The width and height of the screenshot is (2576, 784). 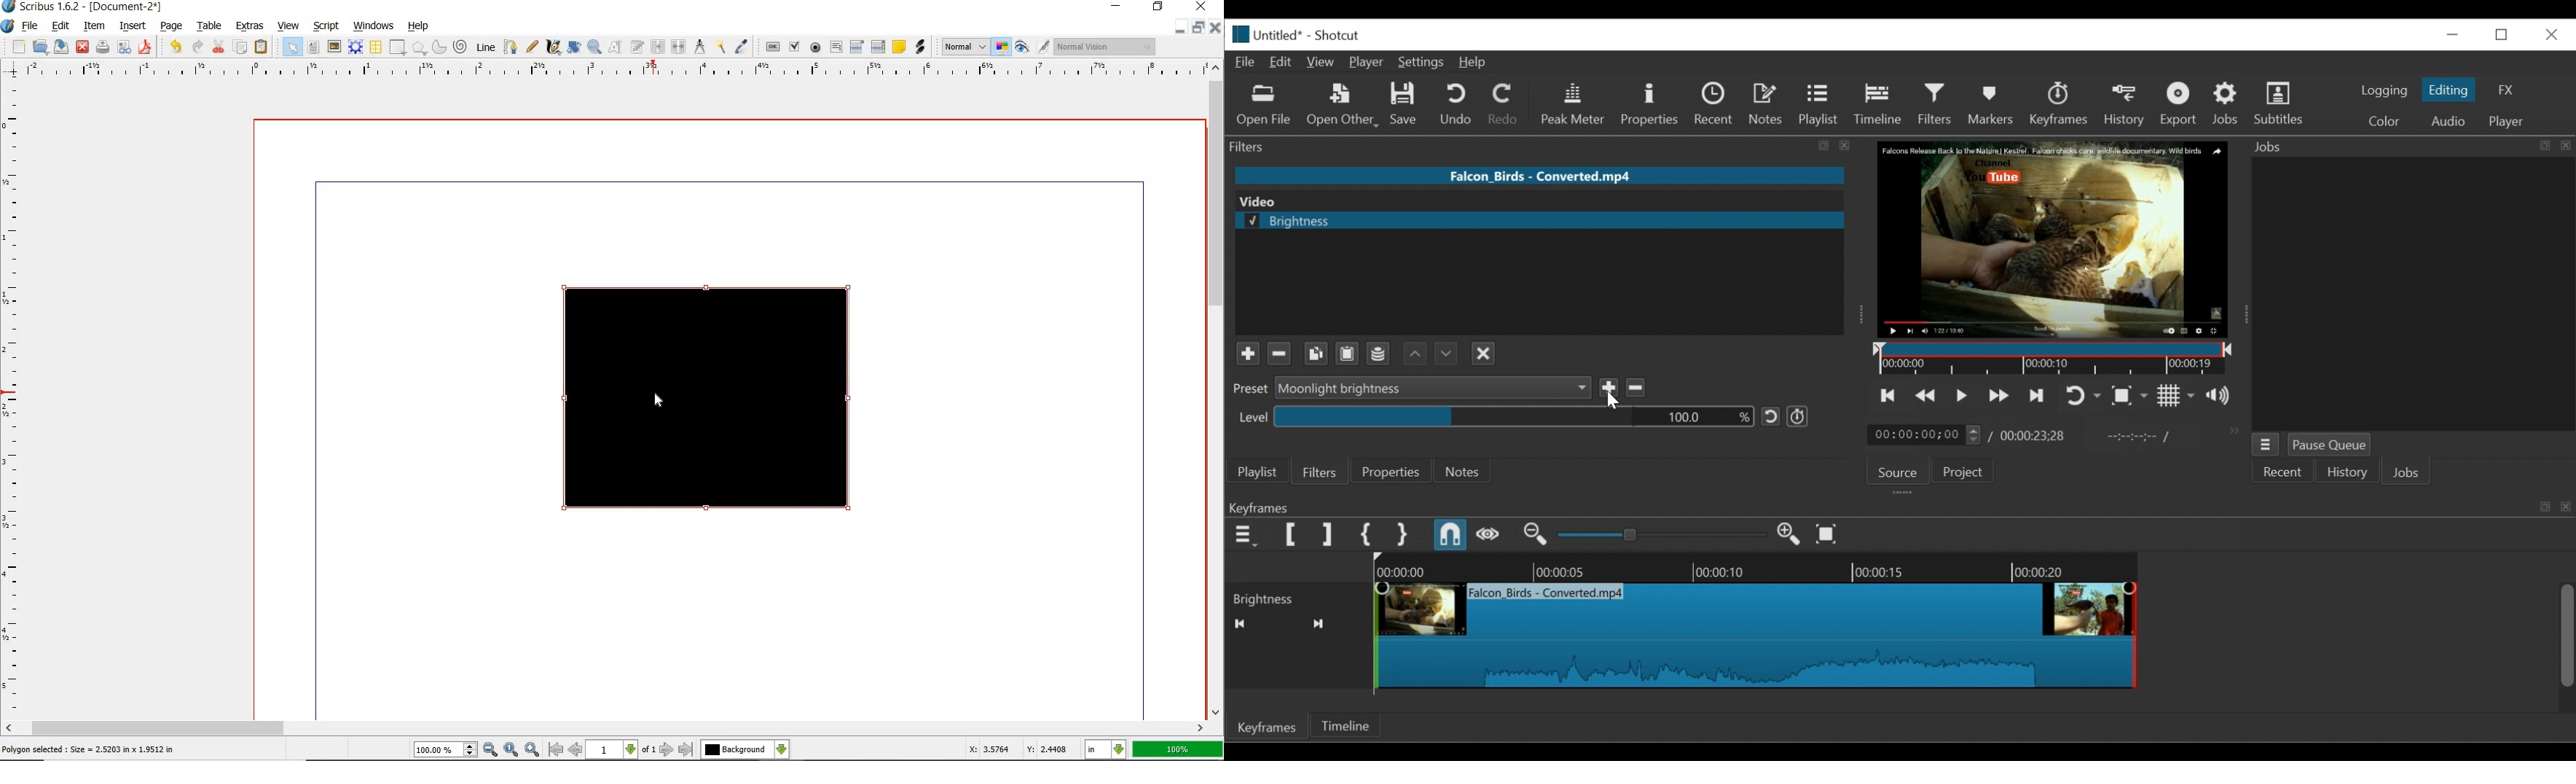 I want to click on Timeline, so click(x=1347, y=724).